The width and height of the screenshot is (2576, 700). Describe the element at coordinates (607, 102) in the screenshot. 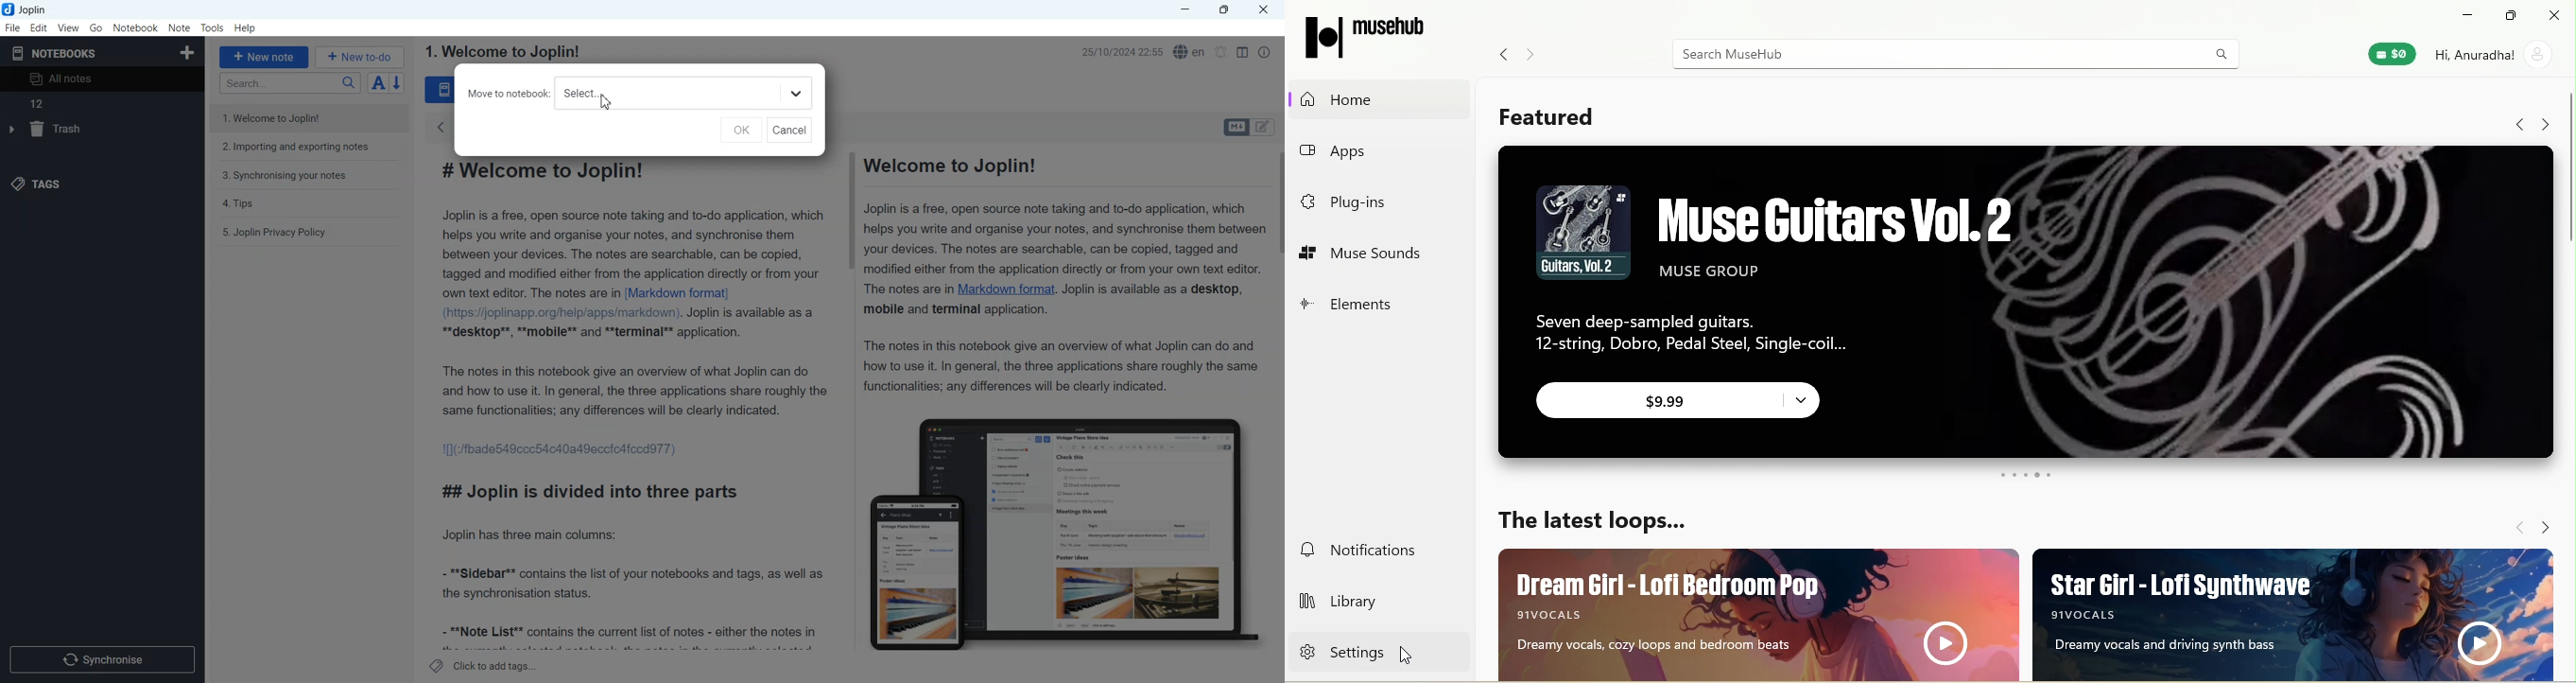

I see `Cursor` at that location.